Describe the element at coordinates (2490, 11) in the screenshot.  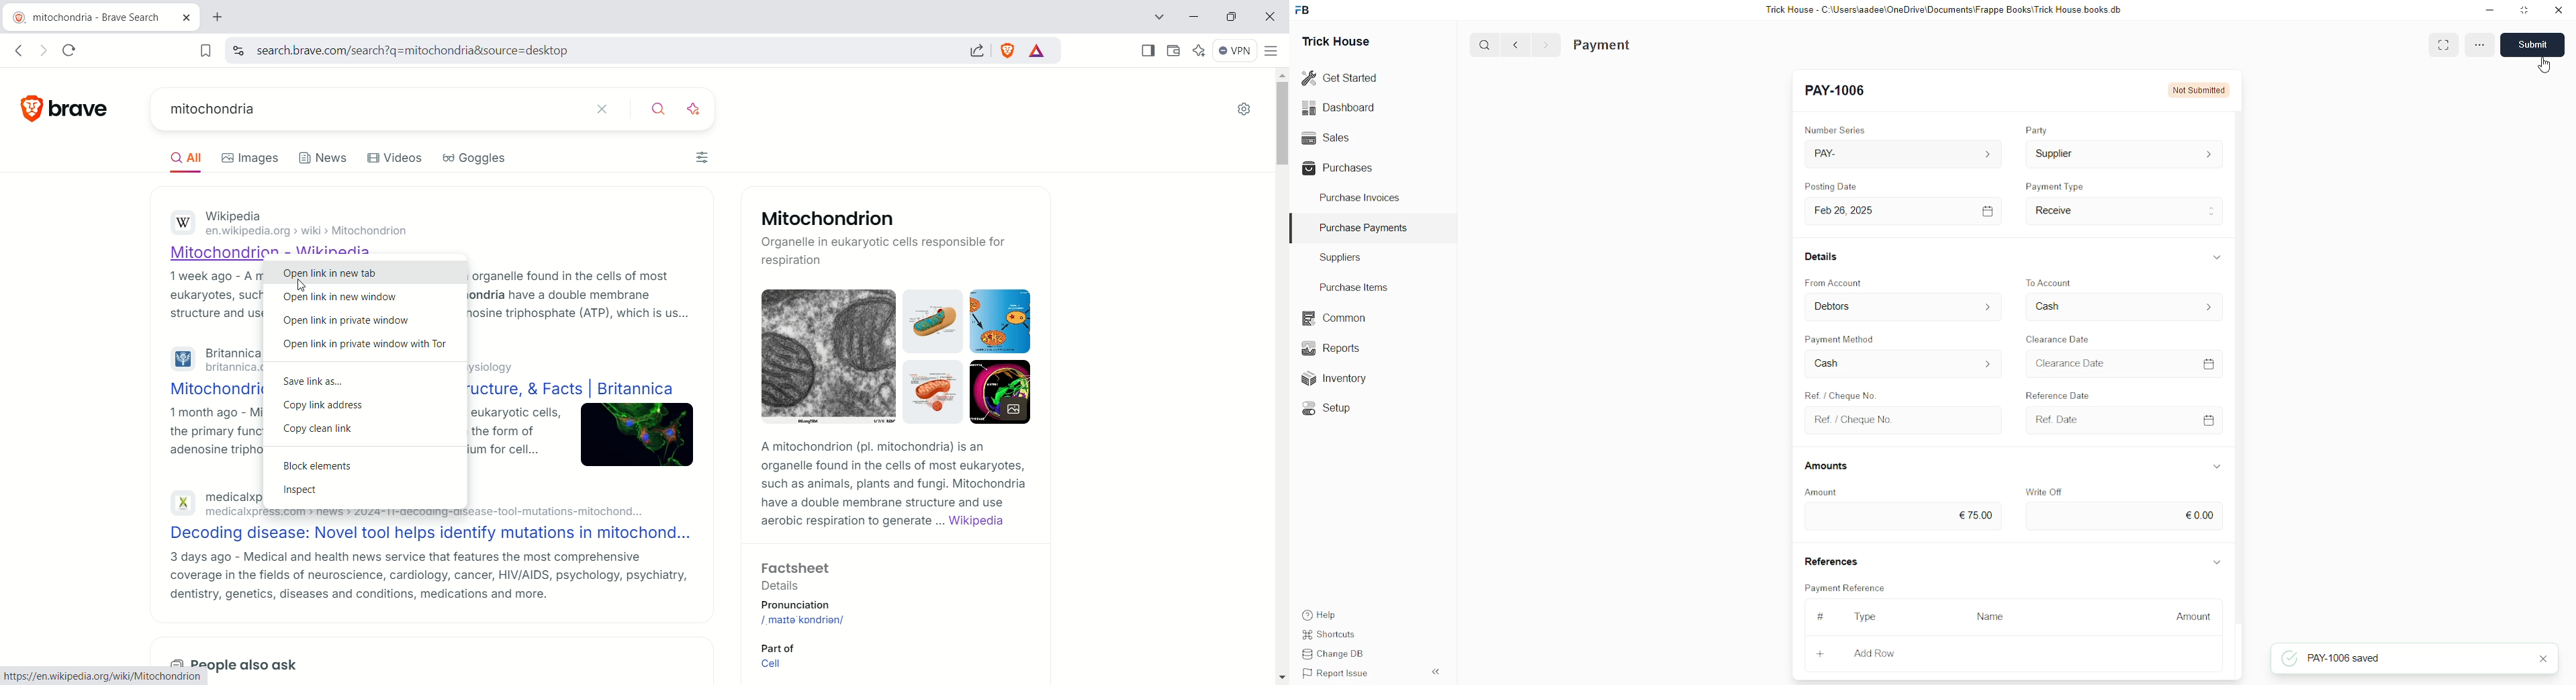
I see `Minimize` at that location.